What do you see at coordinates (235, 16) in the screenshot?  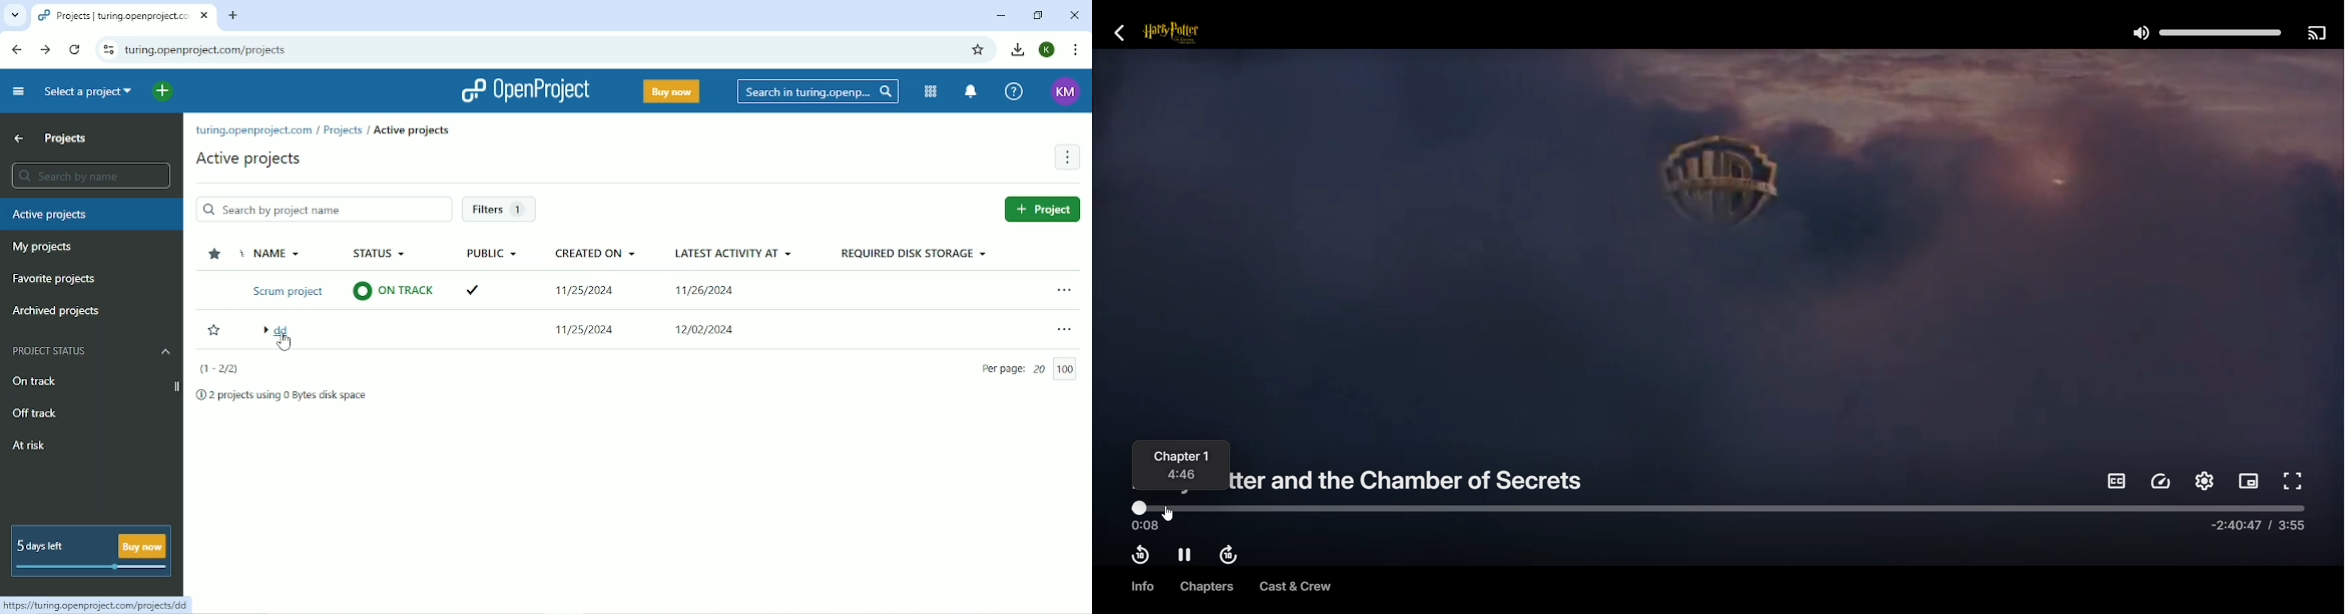 I see `New tab` at bounding box center [235, 16].